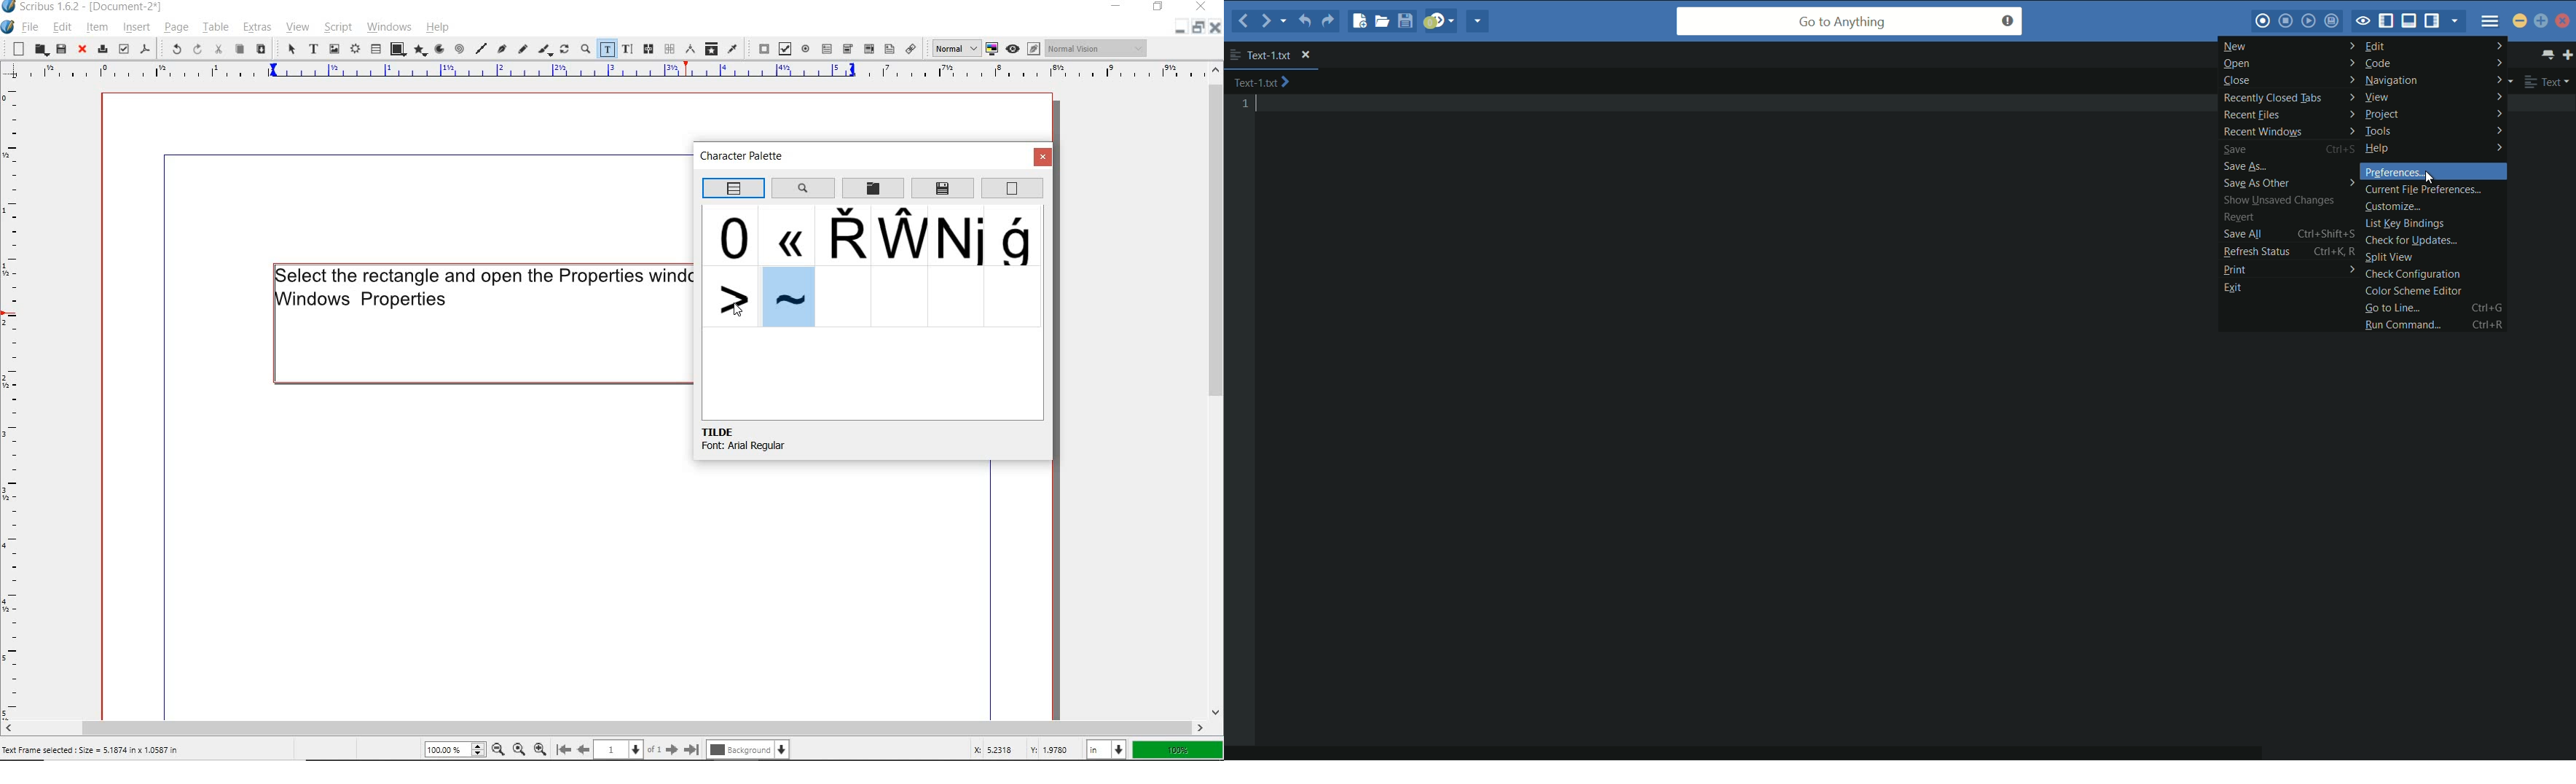 The height and width of the screenshot is (784, 2576). Describe the element at coordinates (1440, 21) in the screenshot. I see `jump to next syntax correcting result` at that location.